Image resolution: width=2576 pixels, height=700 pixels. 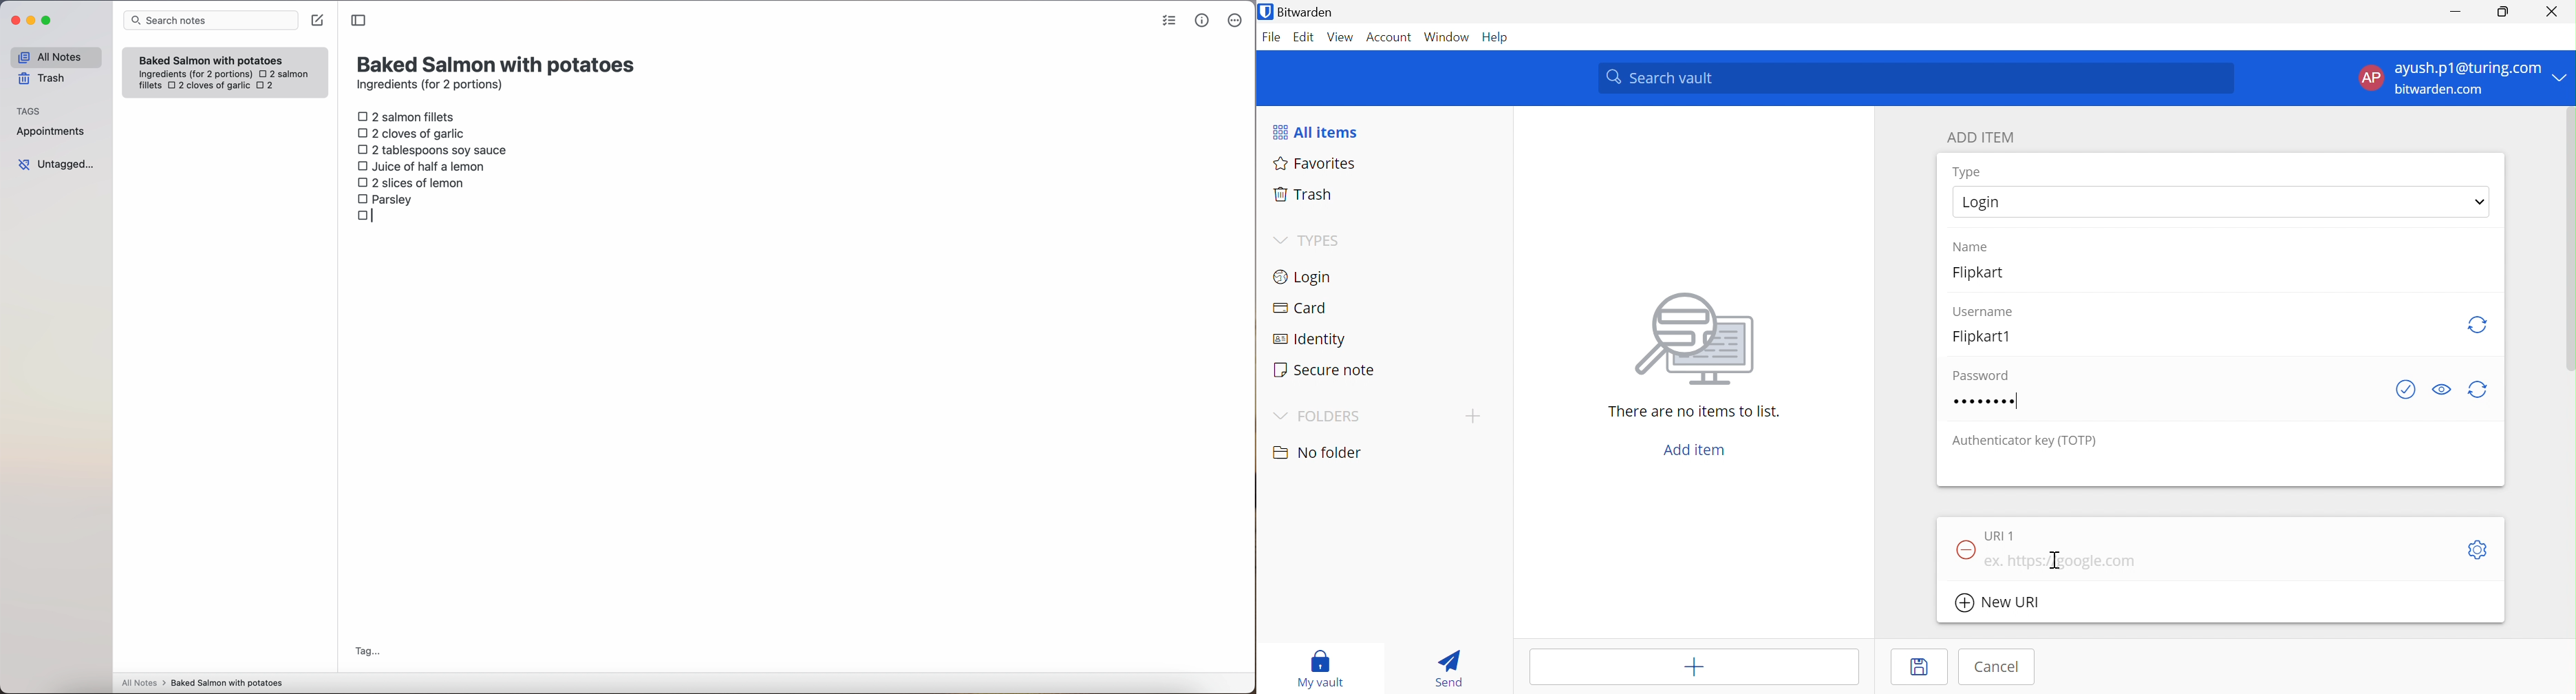 I want to click on all notes > baked Salmon with potatoes, so click(x=203, y=682).